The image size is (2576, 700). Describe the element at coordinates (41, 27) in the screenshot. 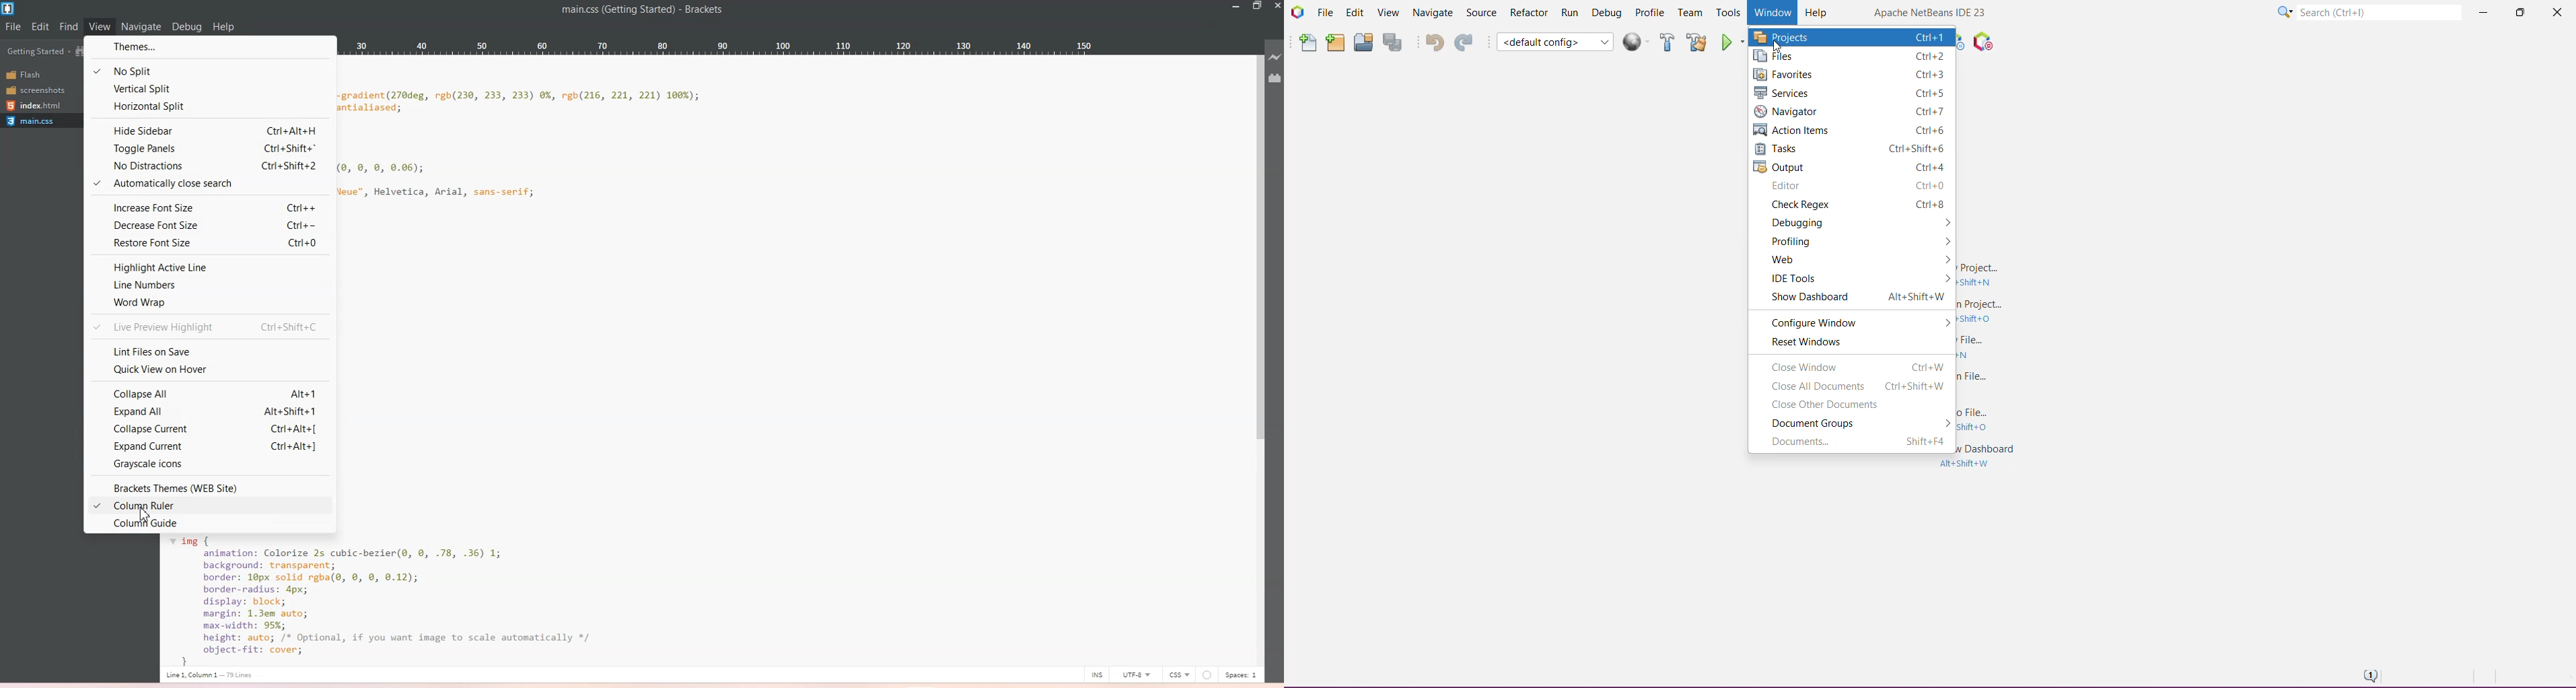

I see `Edit` at that location.